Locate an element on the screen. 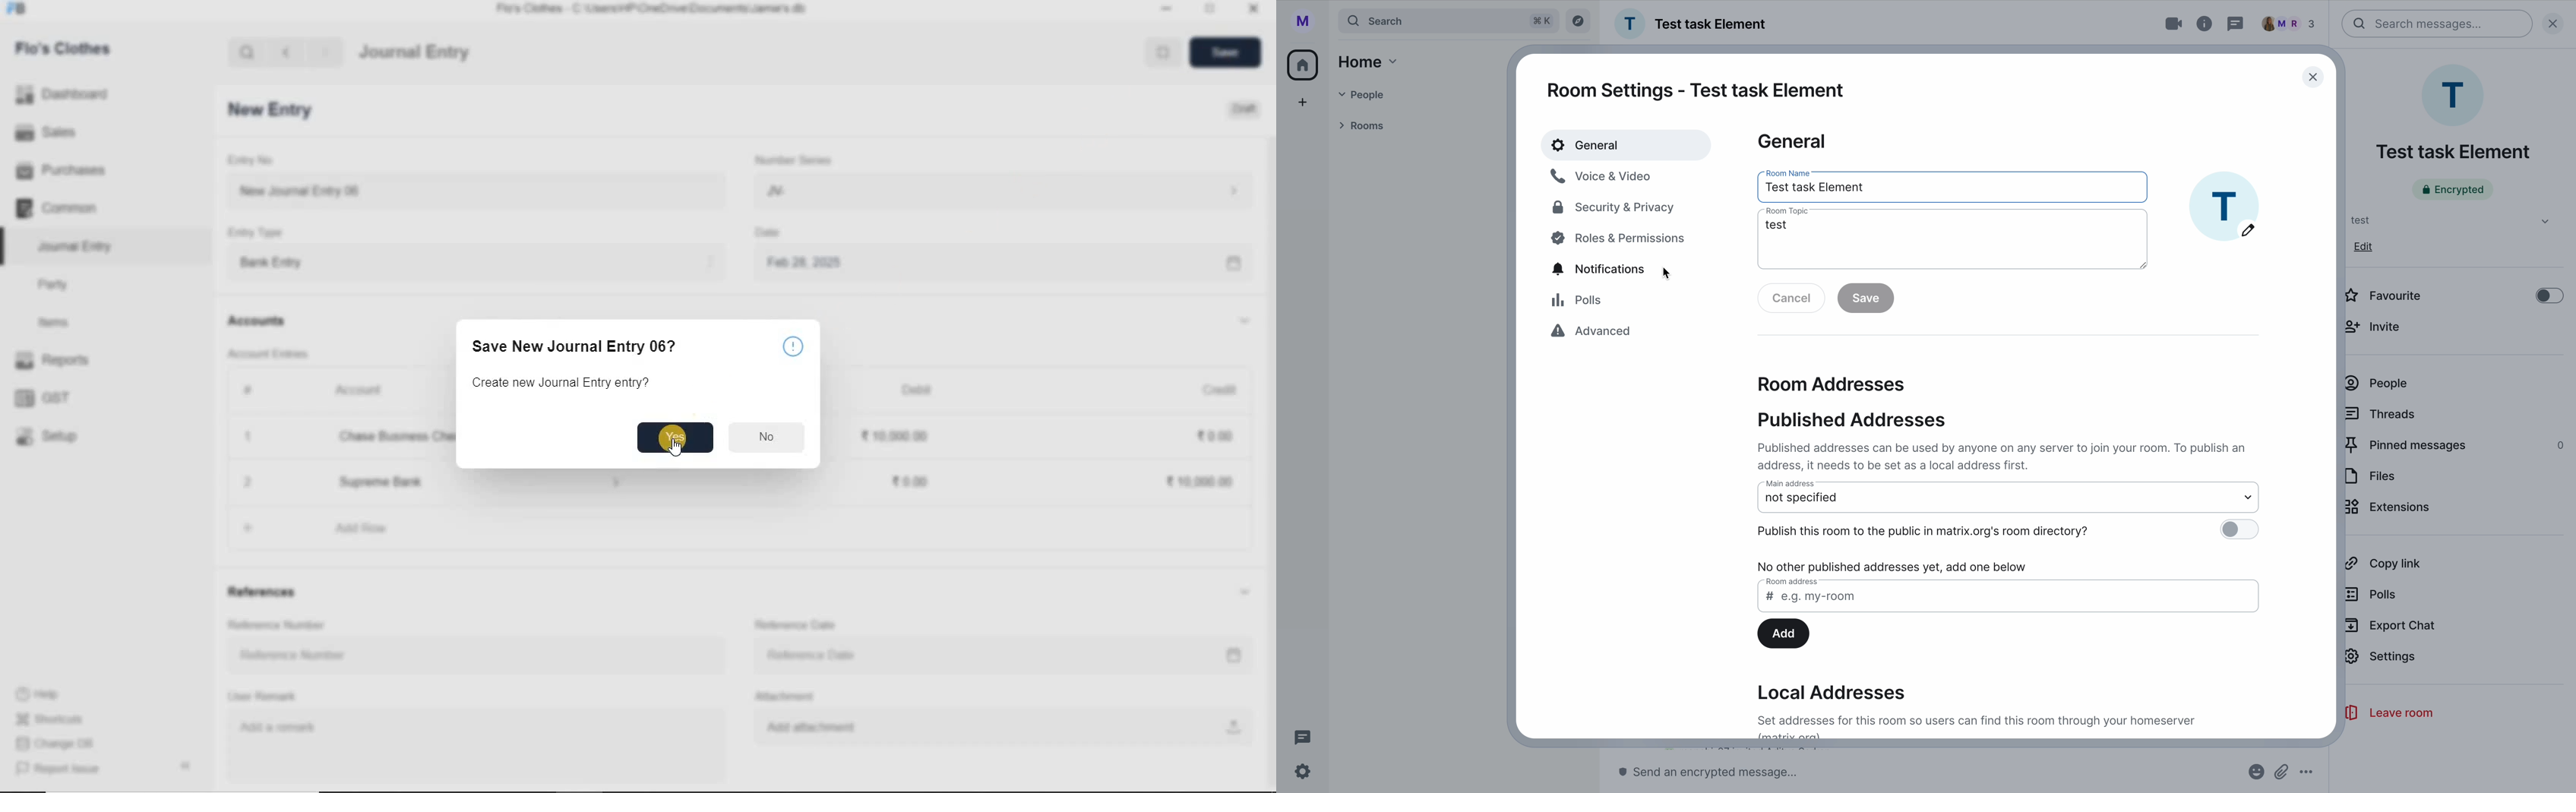 Image resolution: width=2576 pixels, height=812 pixels. local addresses is located at coordinates (1831, 693).